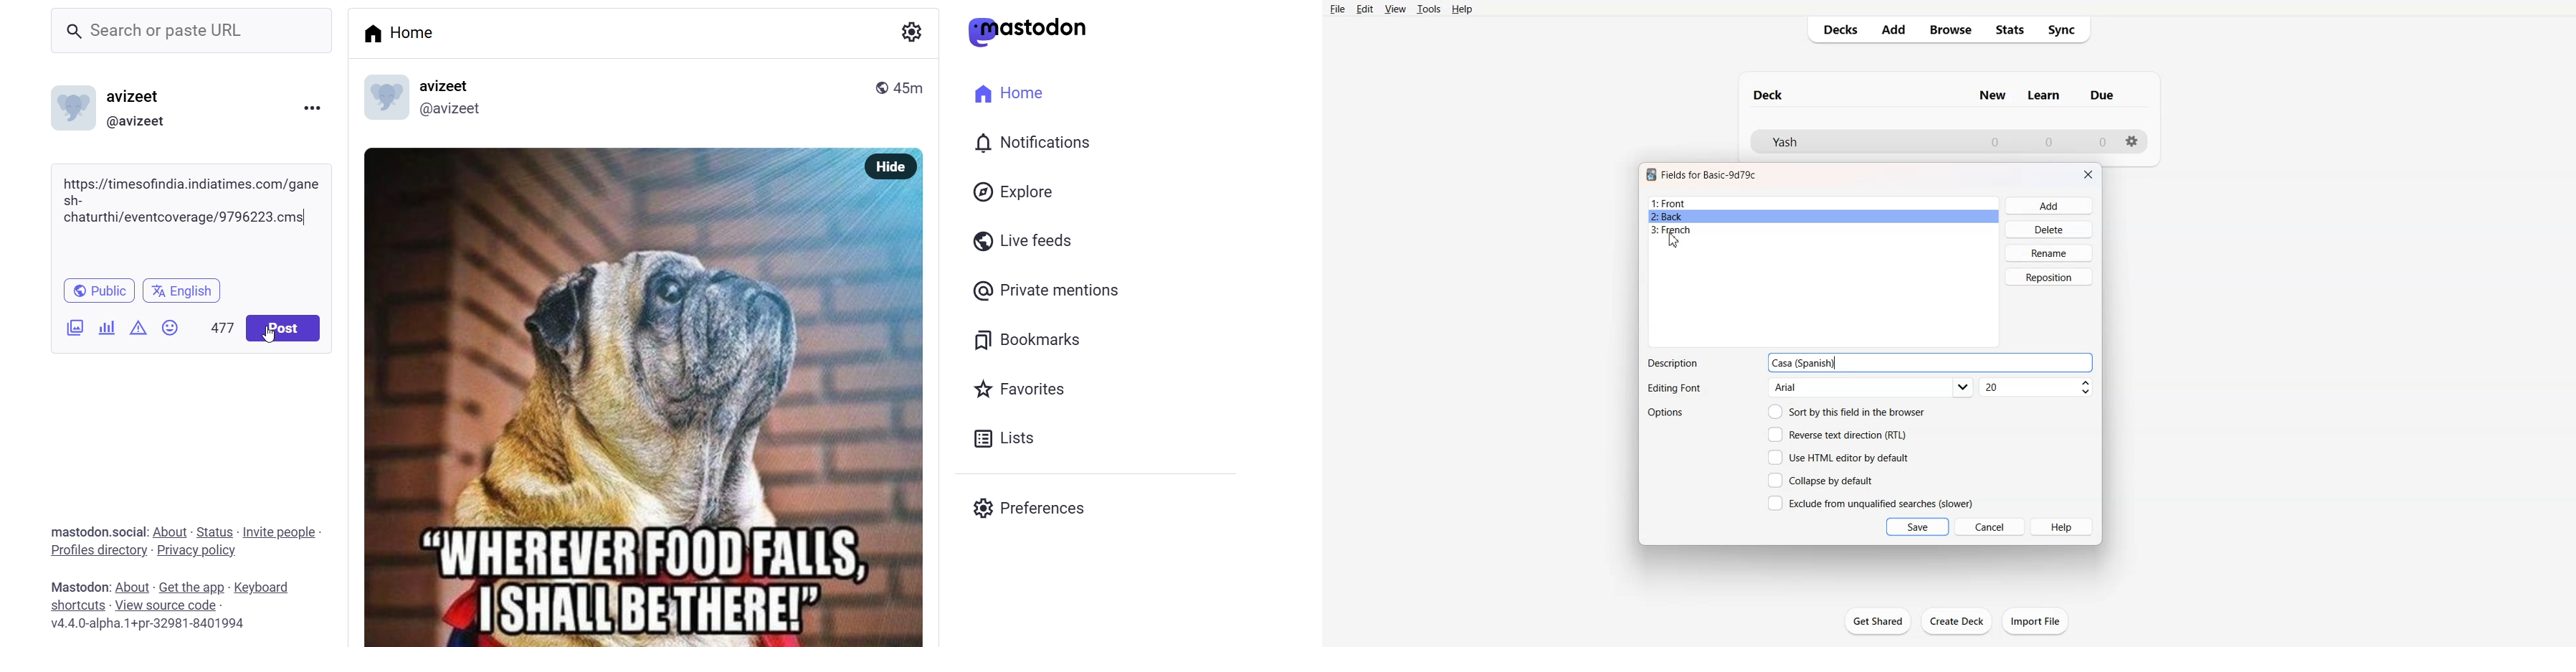 The width and height of the screenshot is (2576, 672). I want to click on astodon, so click(1030, 30).